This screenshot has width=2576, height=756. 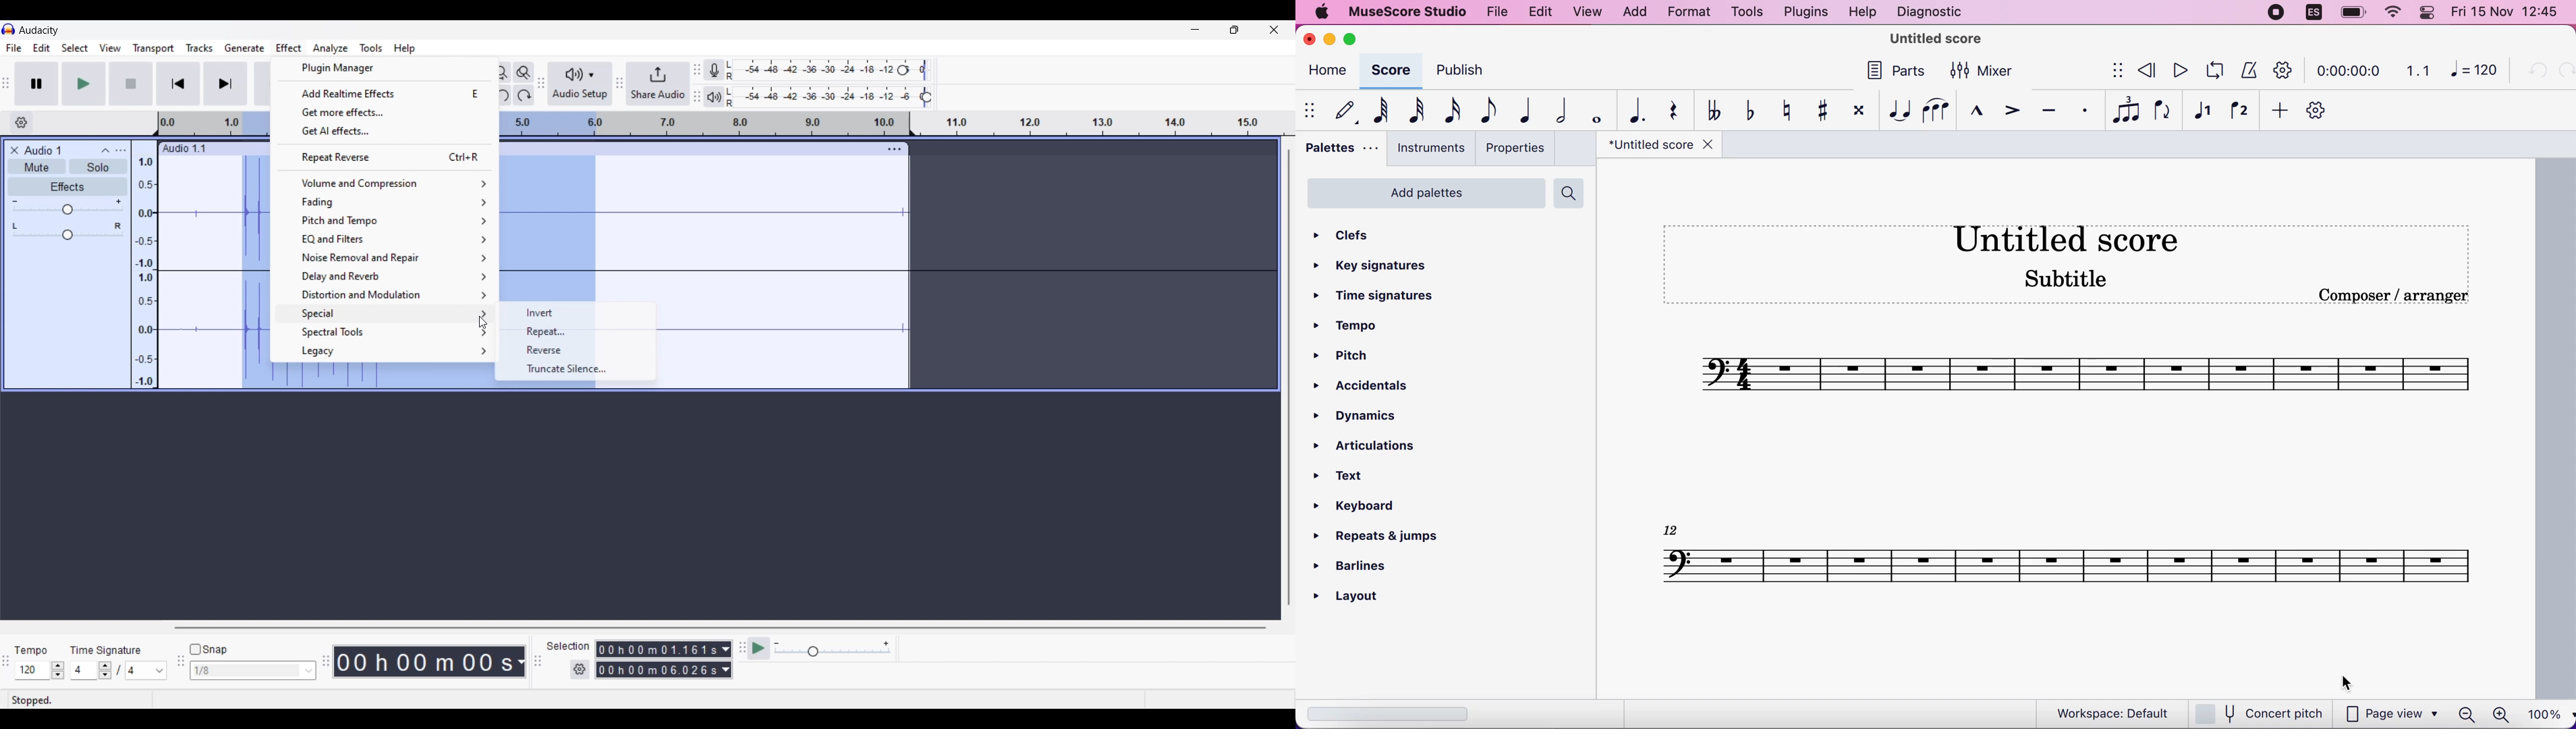 I want to click on tempo, so click(x=1350, y=326).